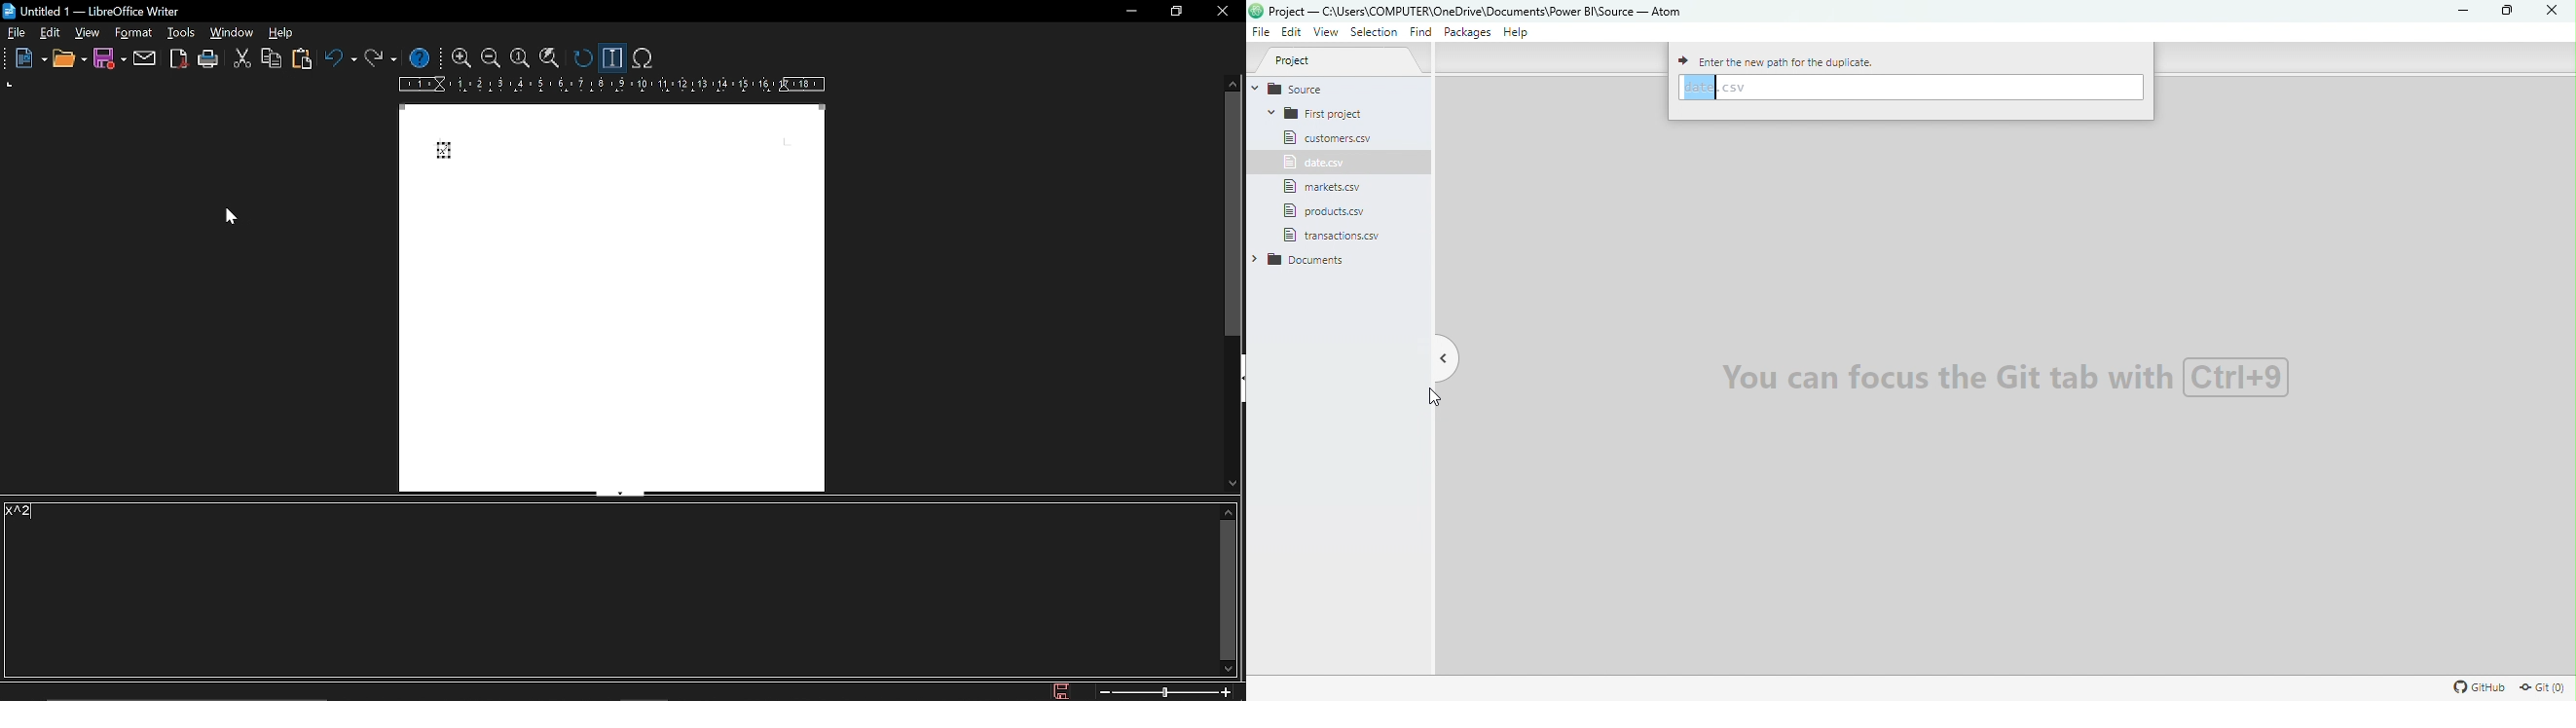 This screenshot has width=2576, height=728. I want to click on paste, so click(306, 59).